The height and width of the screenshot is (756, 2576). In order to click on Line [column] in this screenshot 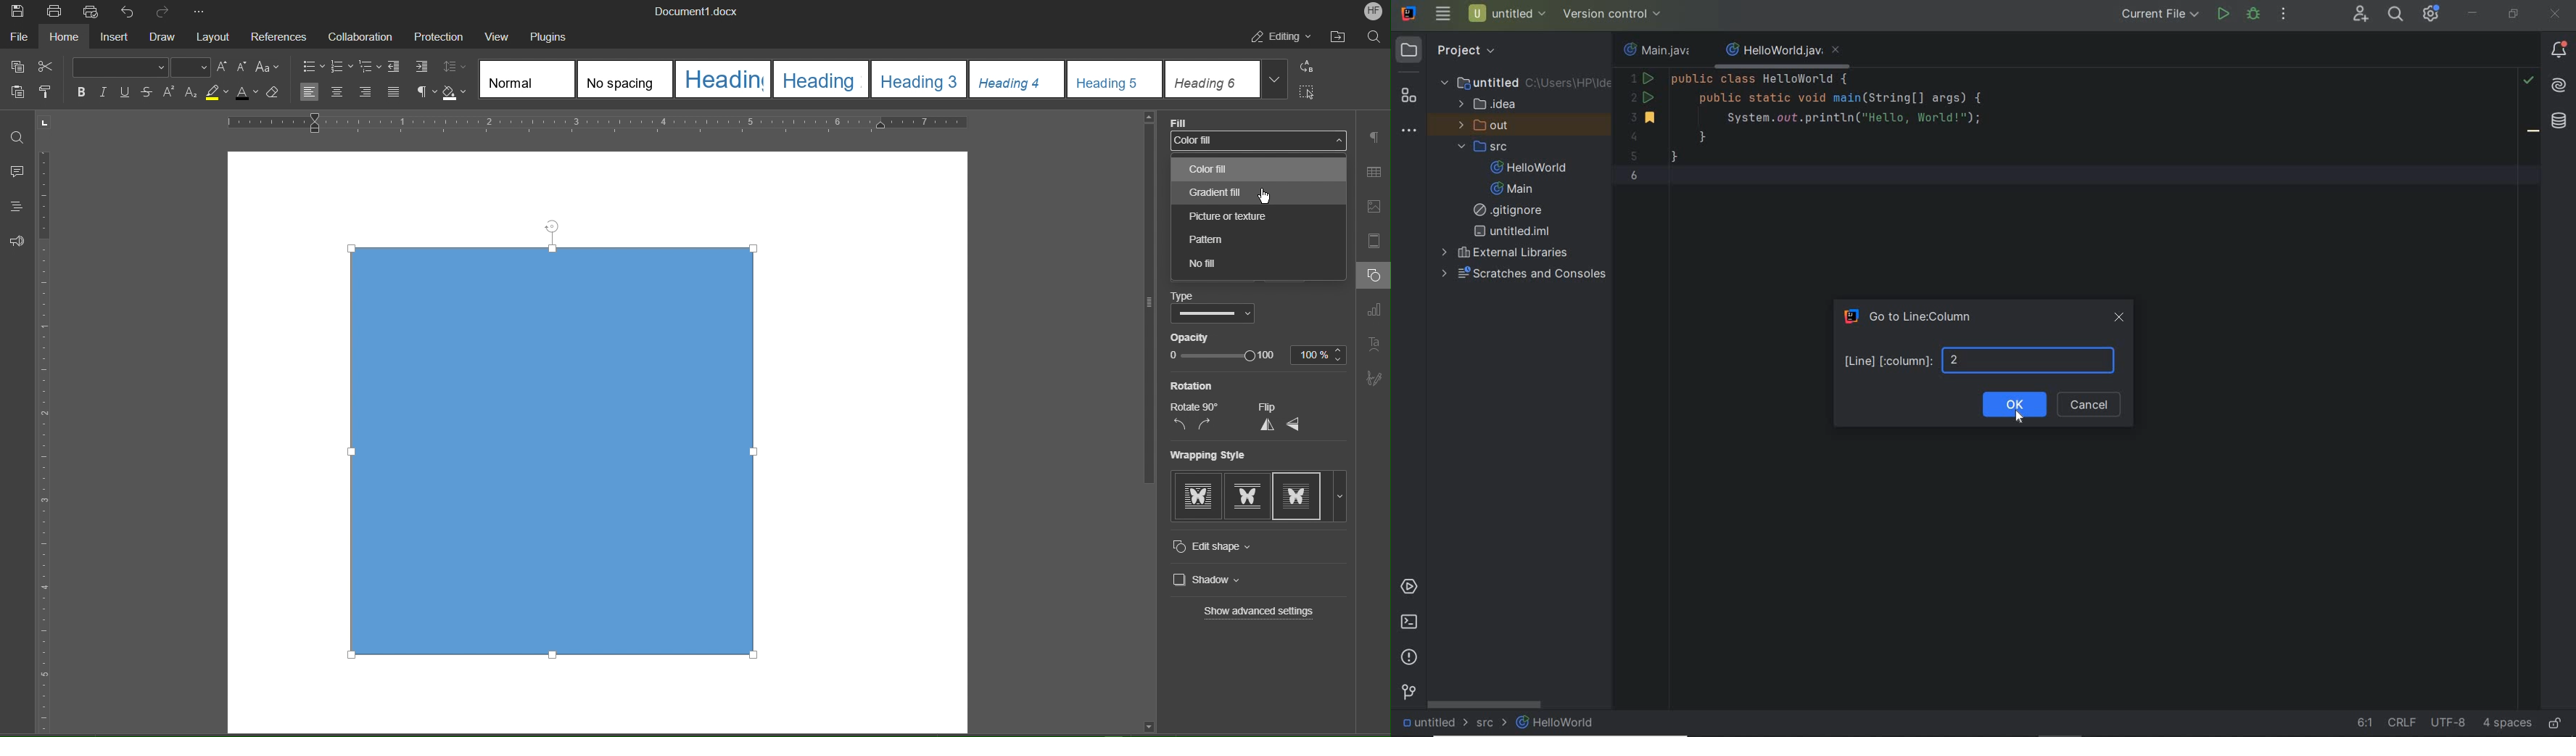, I will do `click(1887, 359)`.